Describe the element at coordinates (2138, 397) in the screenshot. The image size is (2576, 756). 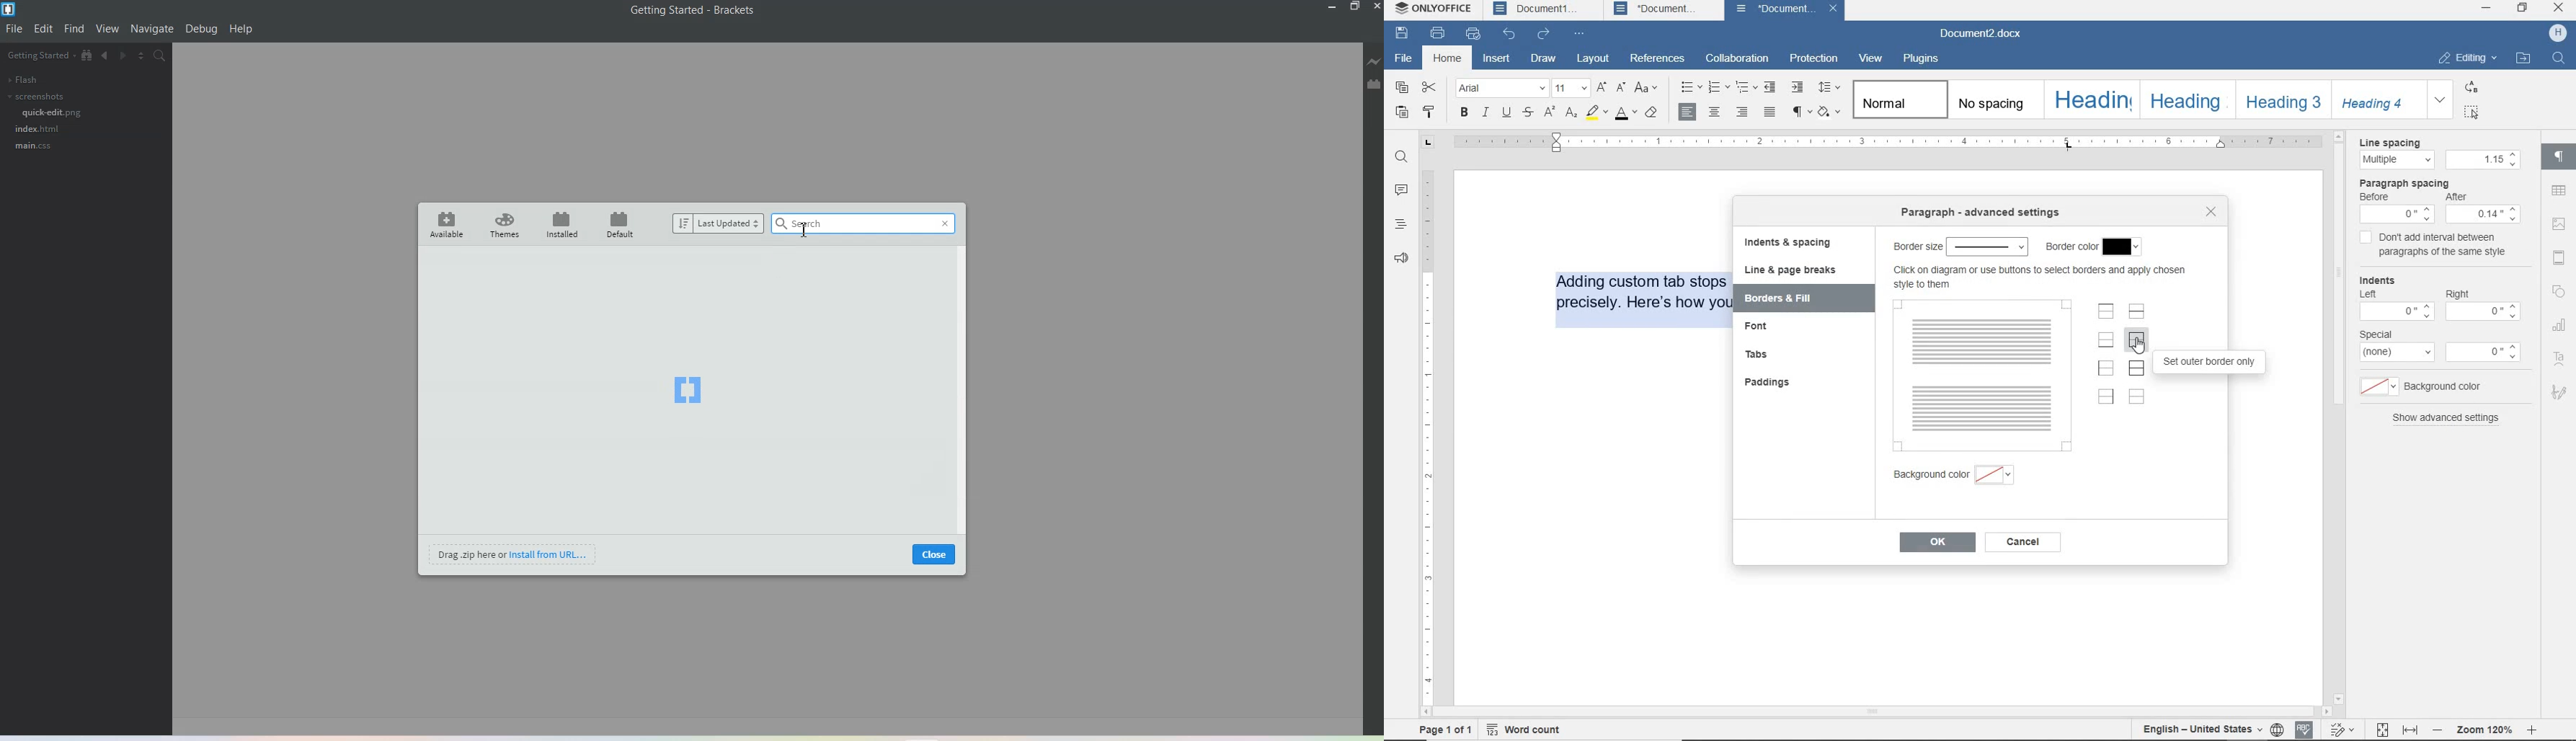
I see `set no borders` at that location.